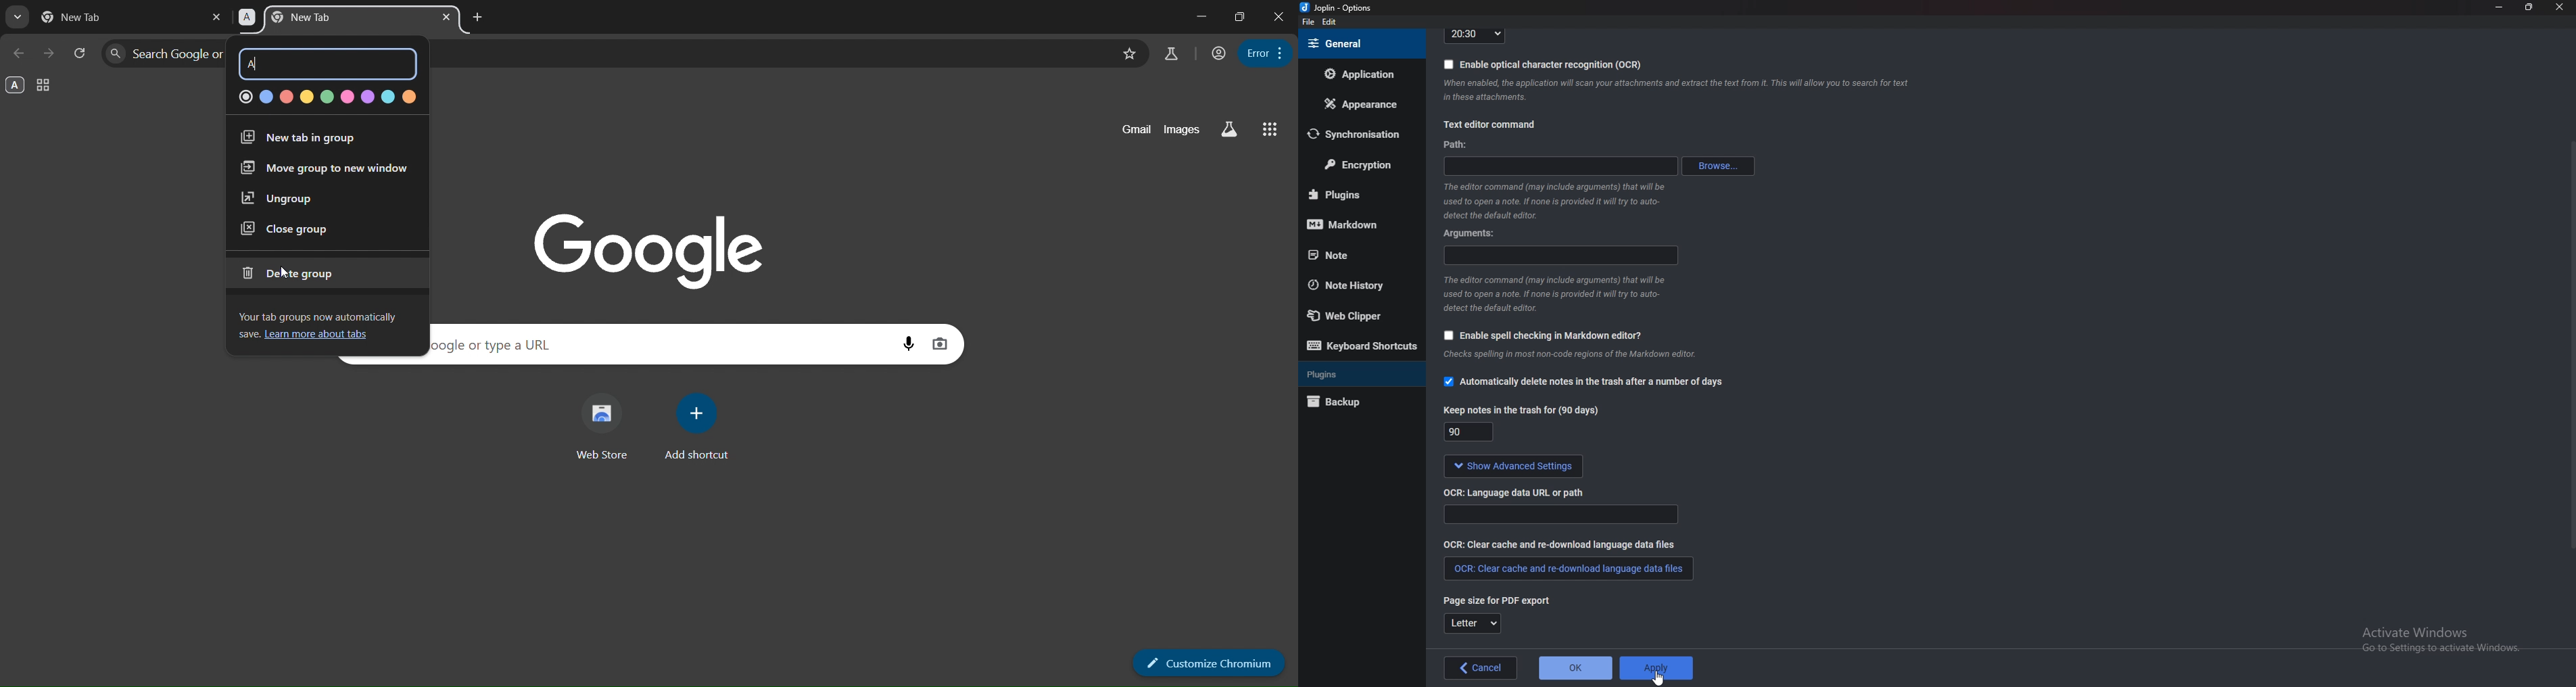 This screenshot has height=700, width=2576. Describe the element at coordinates (1491, 600) in the screenshot. I see `Page size for P D F export` at that location.